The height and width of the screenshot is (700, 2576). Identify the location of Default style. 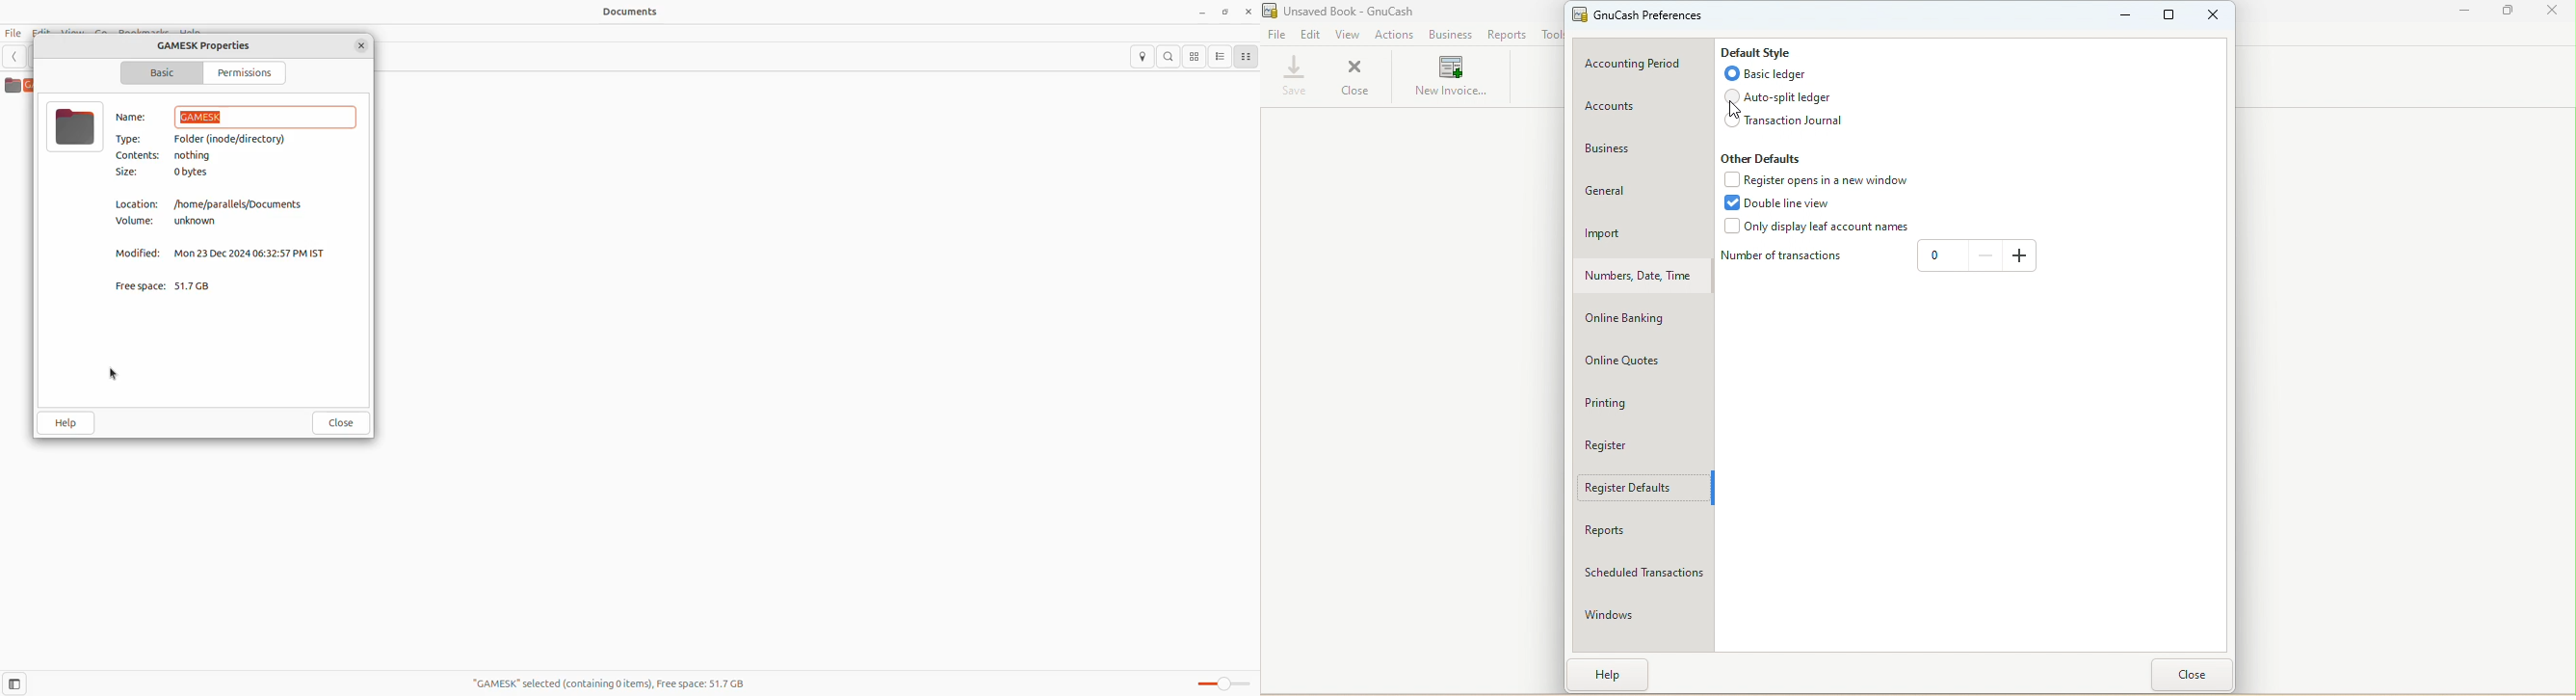
(1761, 53).